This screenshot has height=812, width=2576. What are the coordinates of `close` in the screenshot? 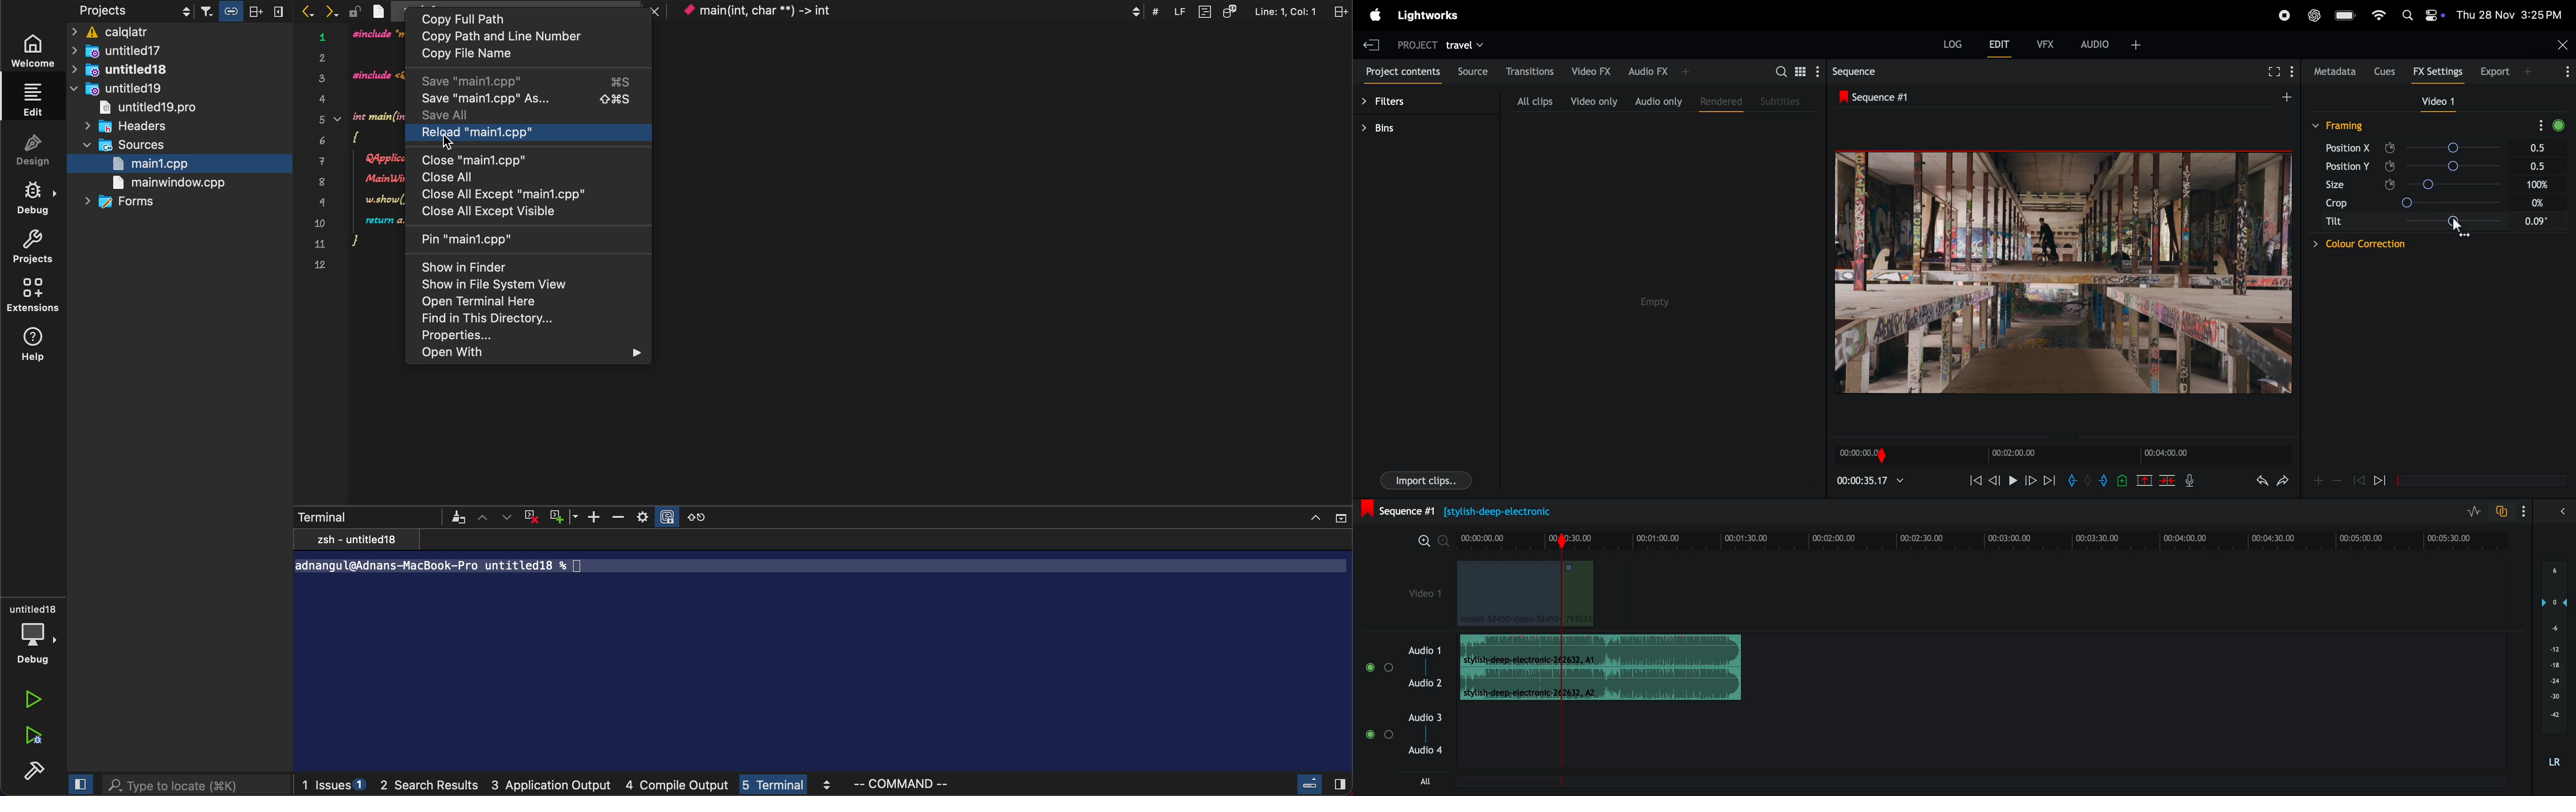 It's located at (469, 159).